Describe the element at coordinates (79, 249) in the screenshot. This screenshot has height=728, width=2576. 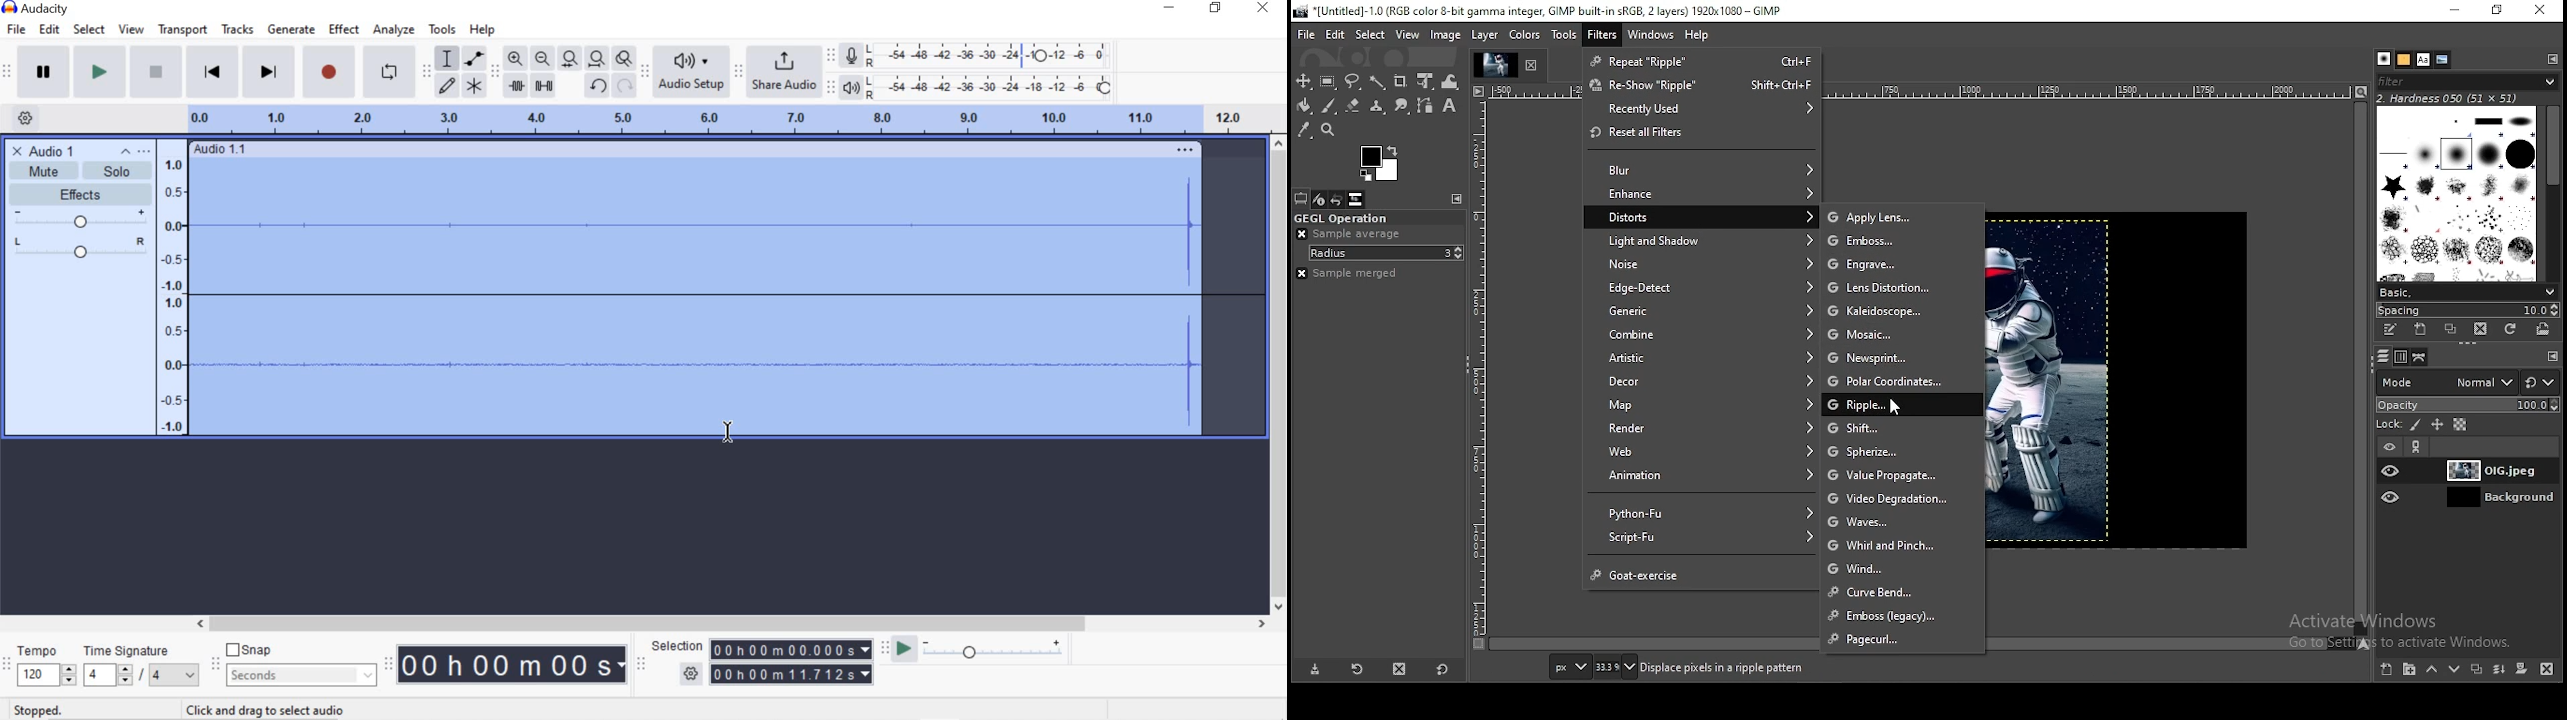
I see `Pan` at that location.